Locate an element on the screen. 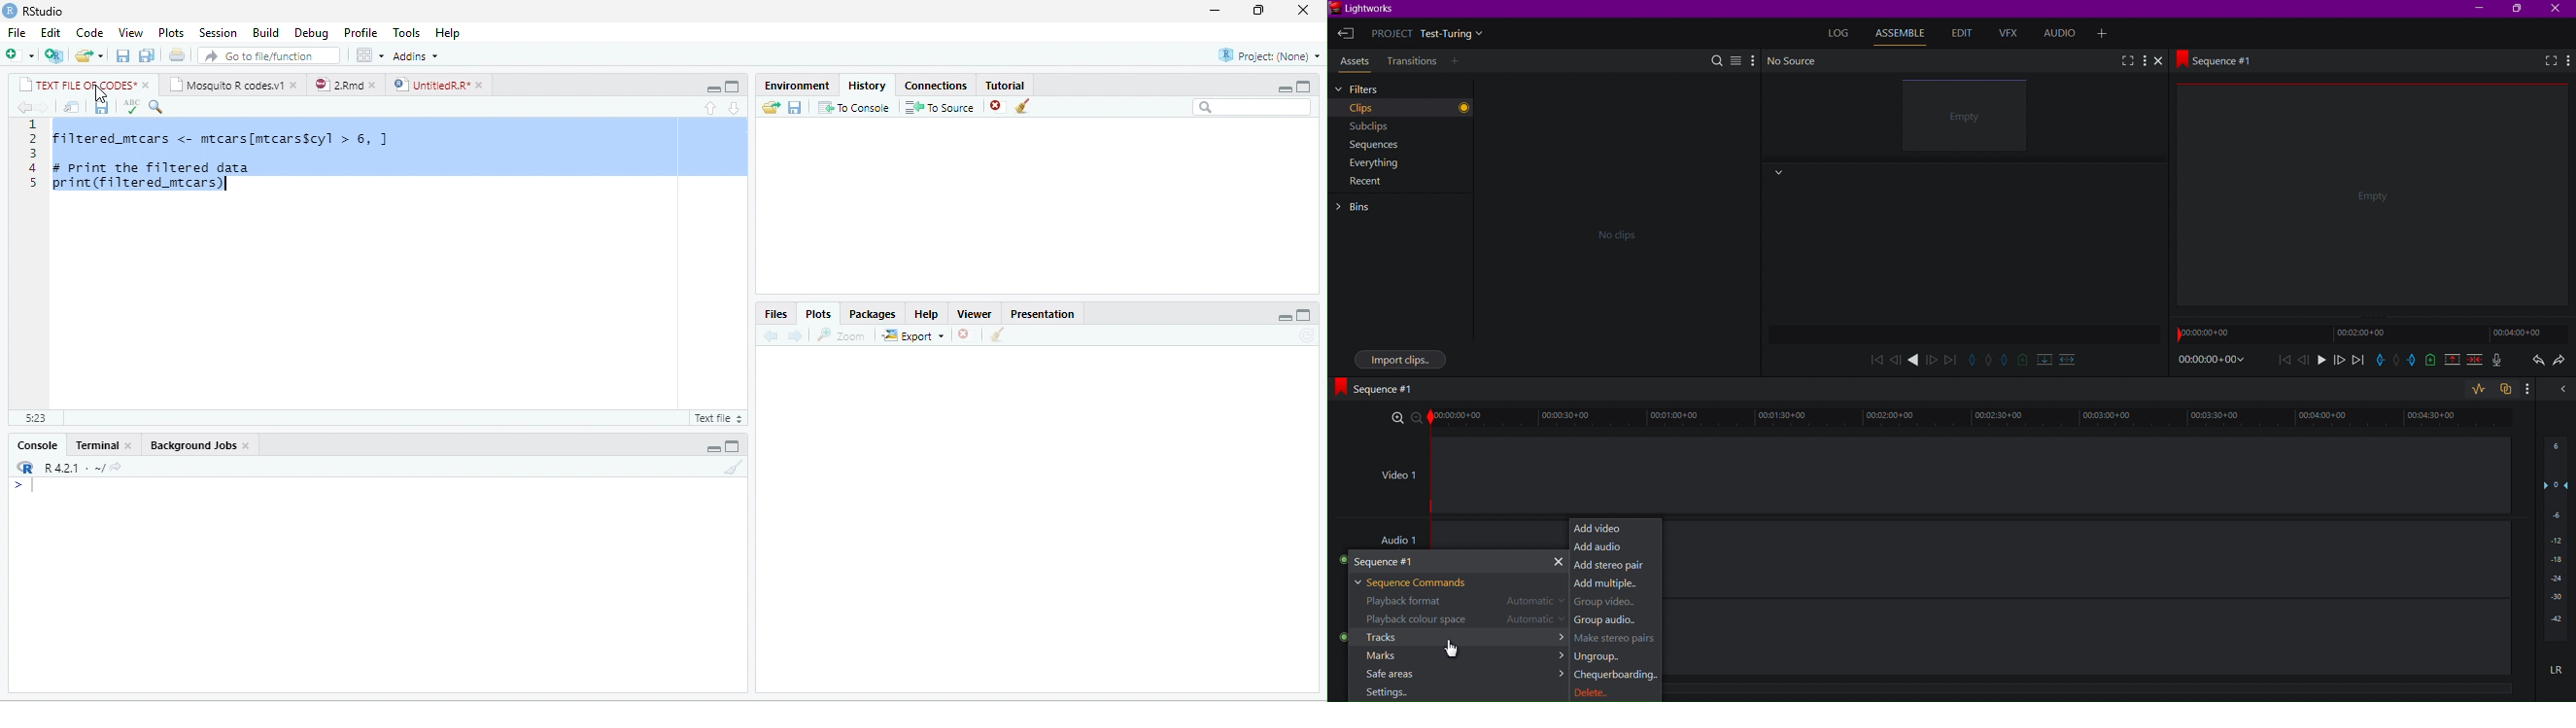 This screenshot has height=728, width=2576. Log is located at coordinates (1840, 33).